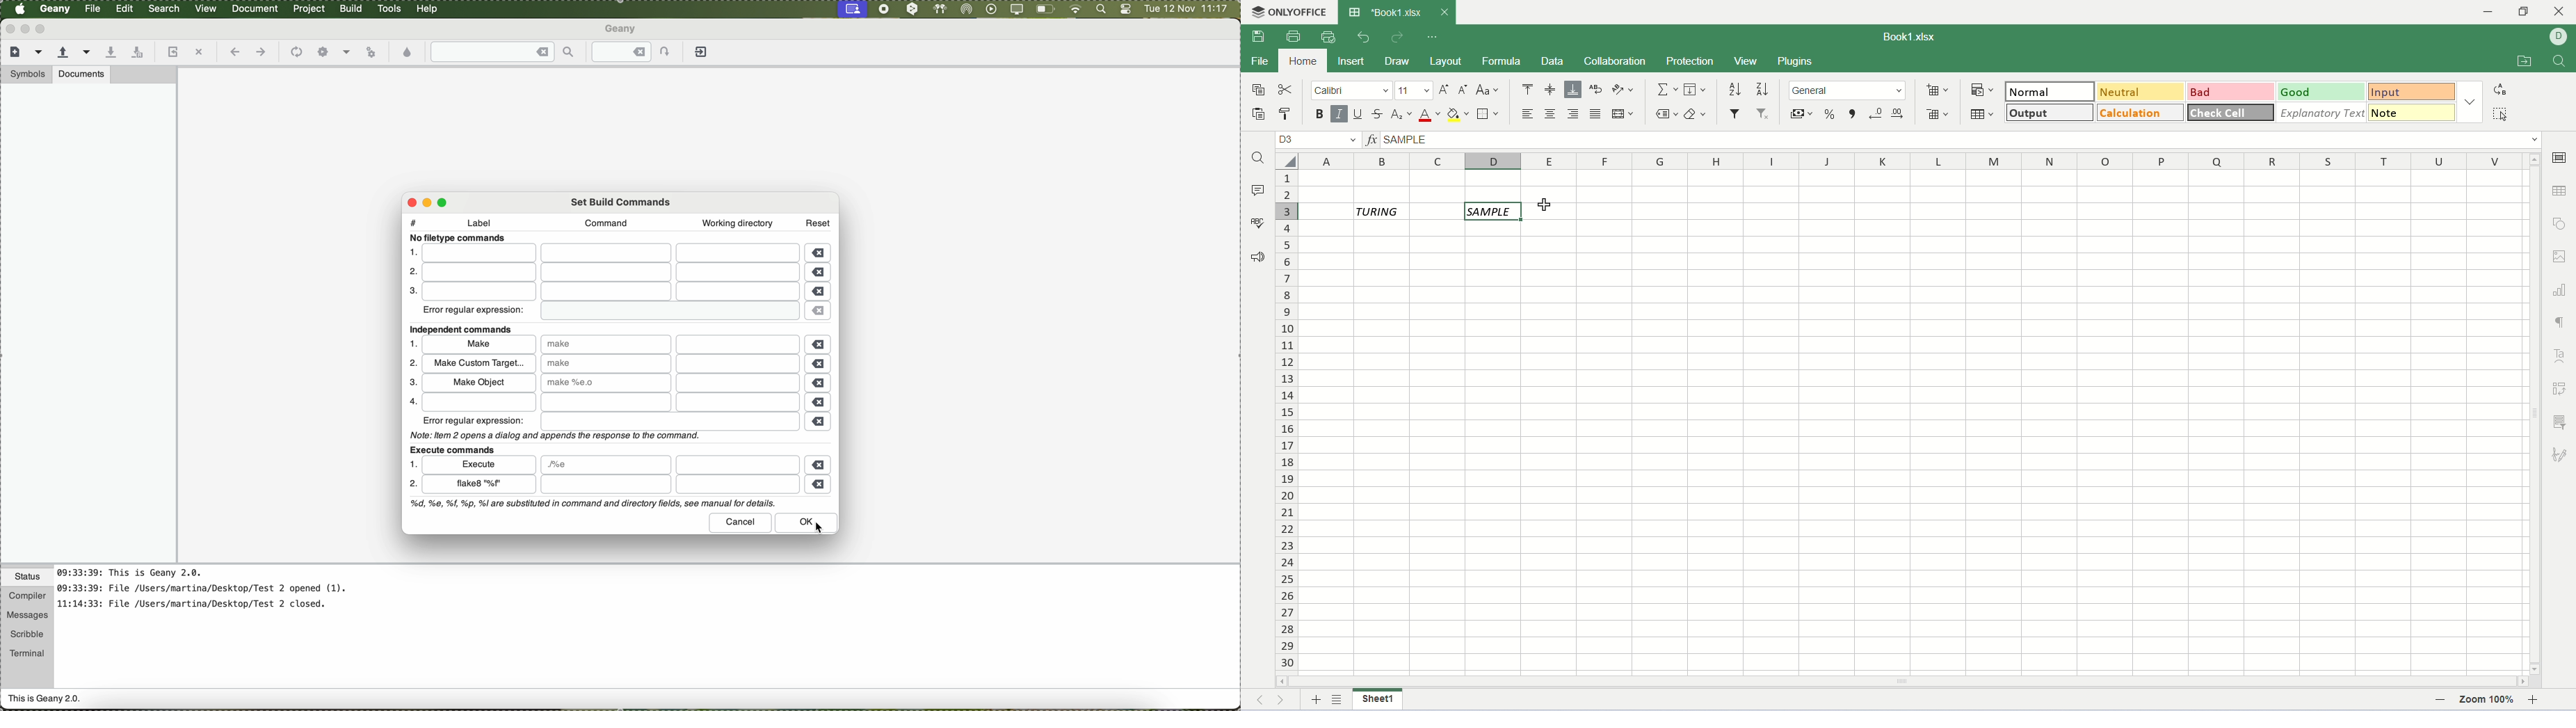 The width and height of the screenshot is (2576, 728). Describe the element at coordinates (883, 9) in the screenshot. I see `stop recording` at that location.